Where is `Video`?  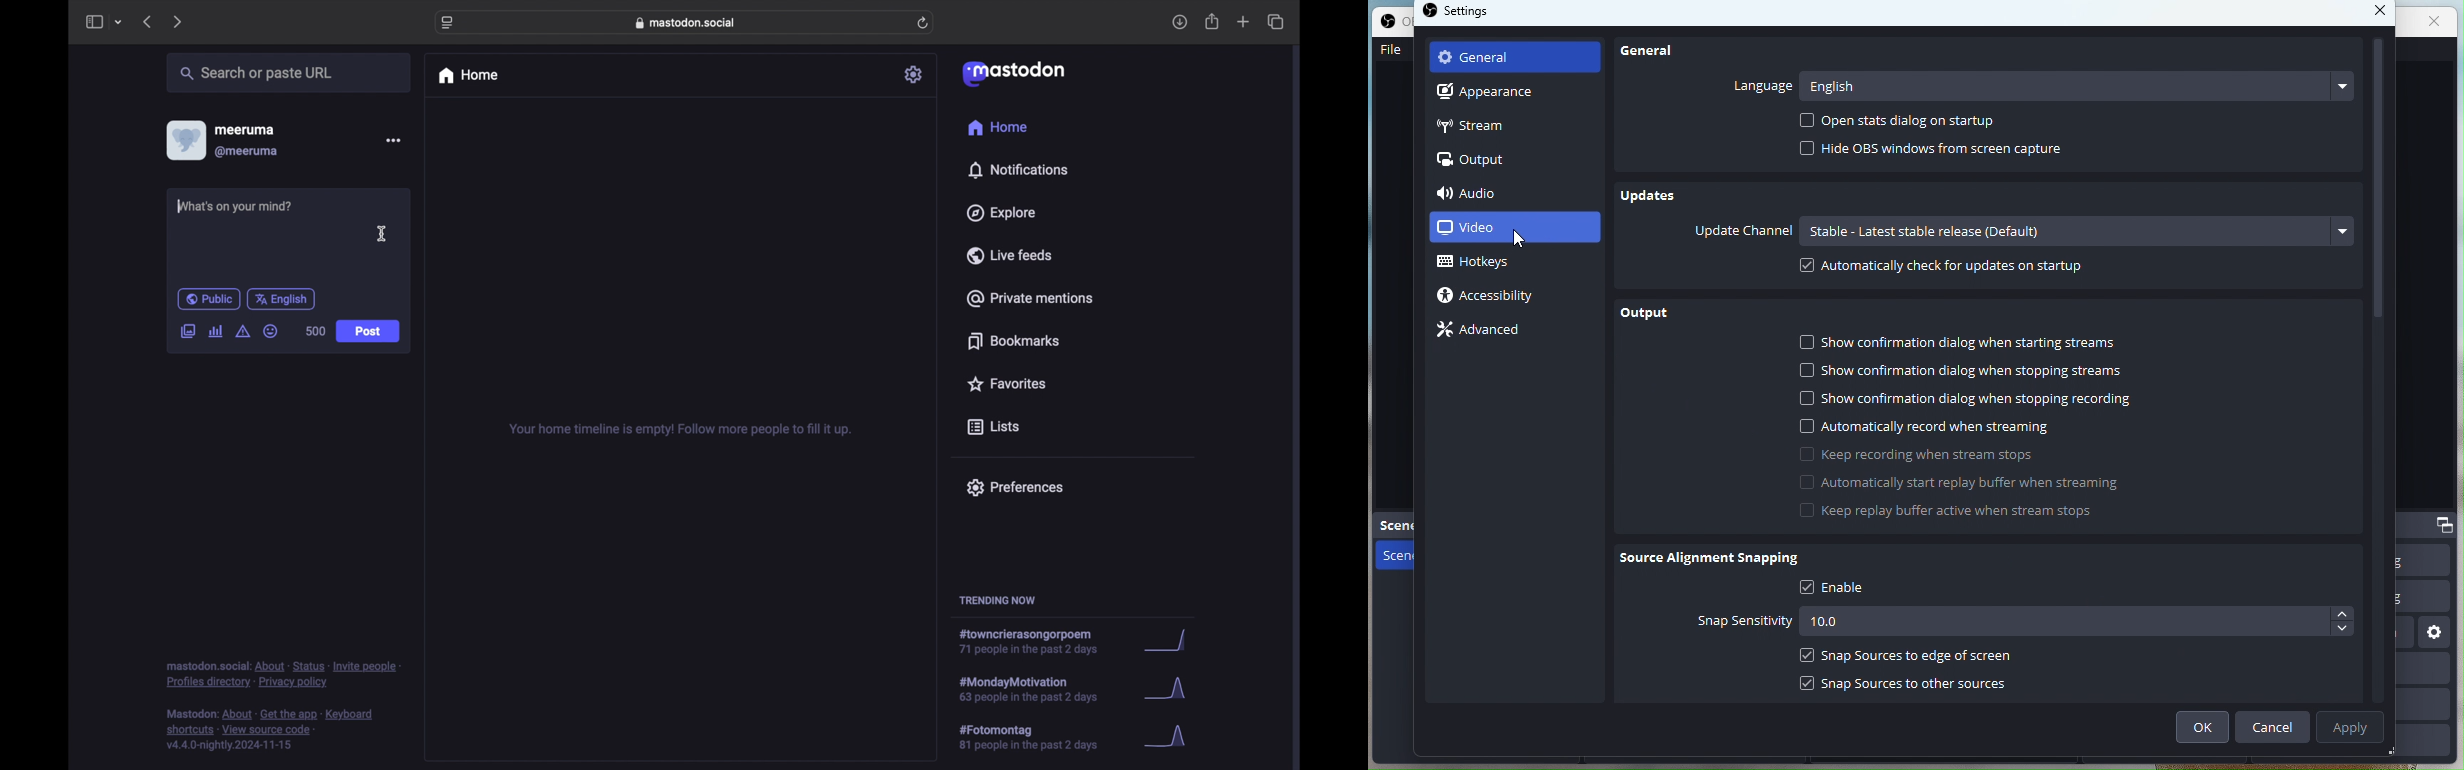
Video is located at coordinates (1514, 230).